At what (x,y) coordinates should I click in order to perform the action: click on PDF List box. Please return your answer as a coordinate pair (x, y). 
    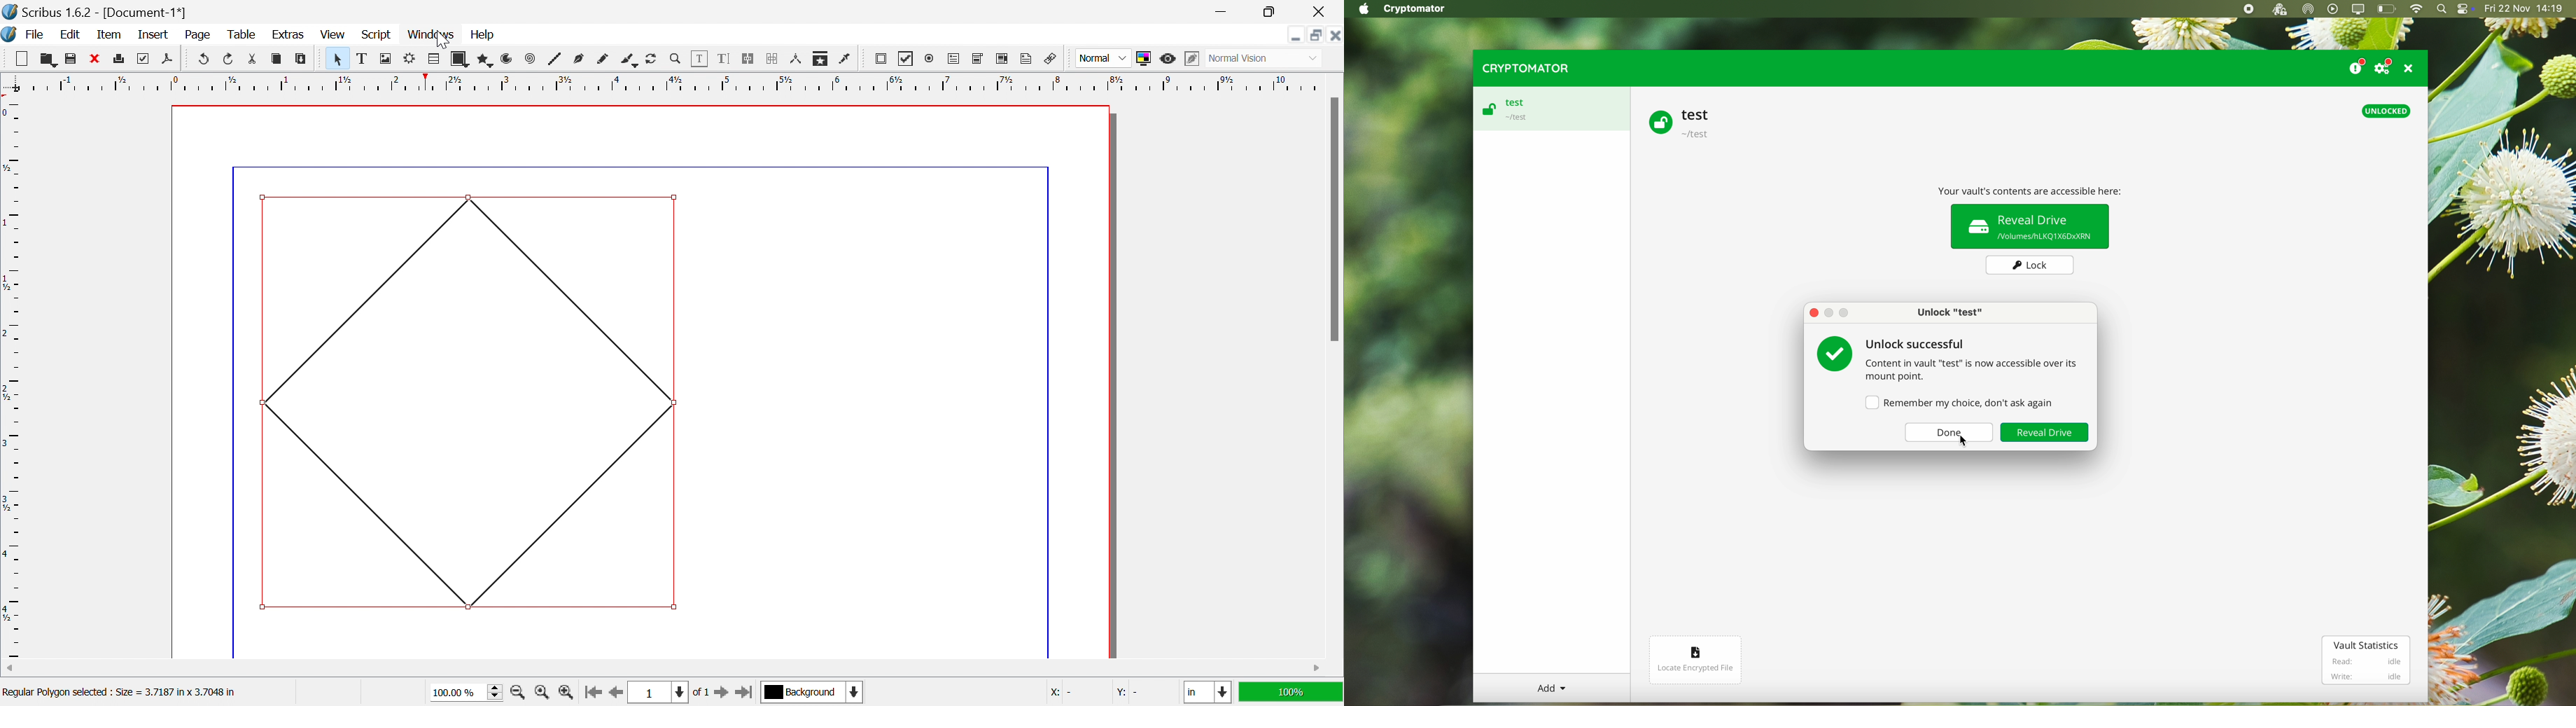
    Looking at the image, I should click on (1002, 58).